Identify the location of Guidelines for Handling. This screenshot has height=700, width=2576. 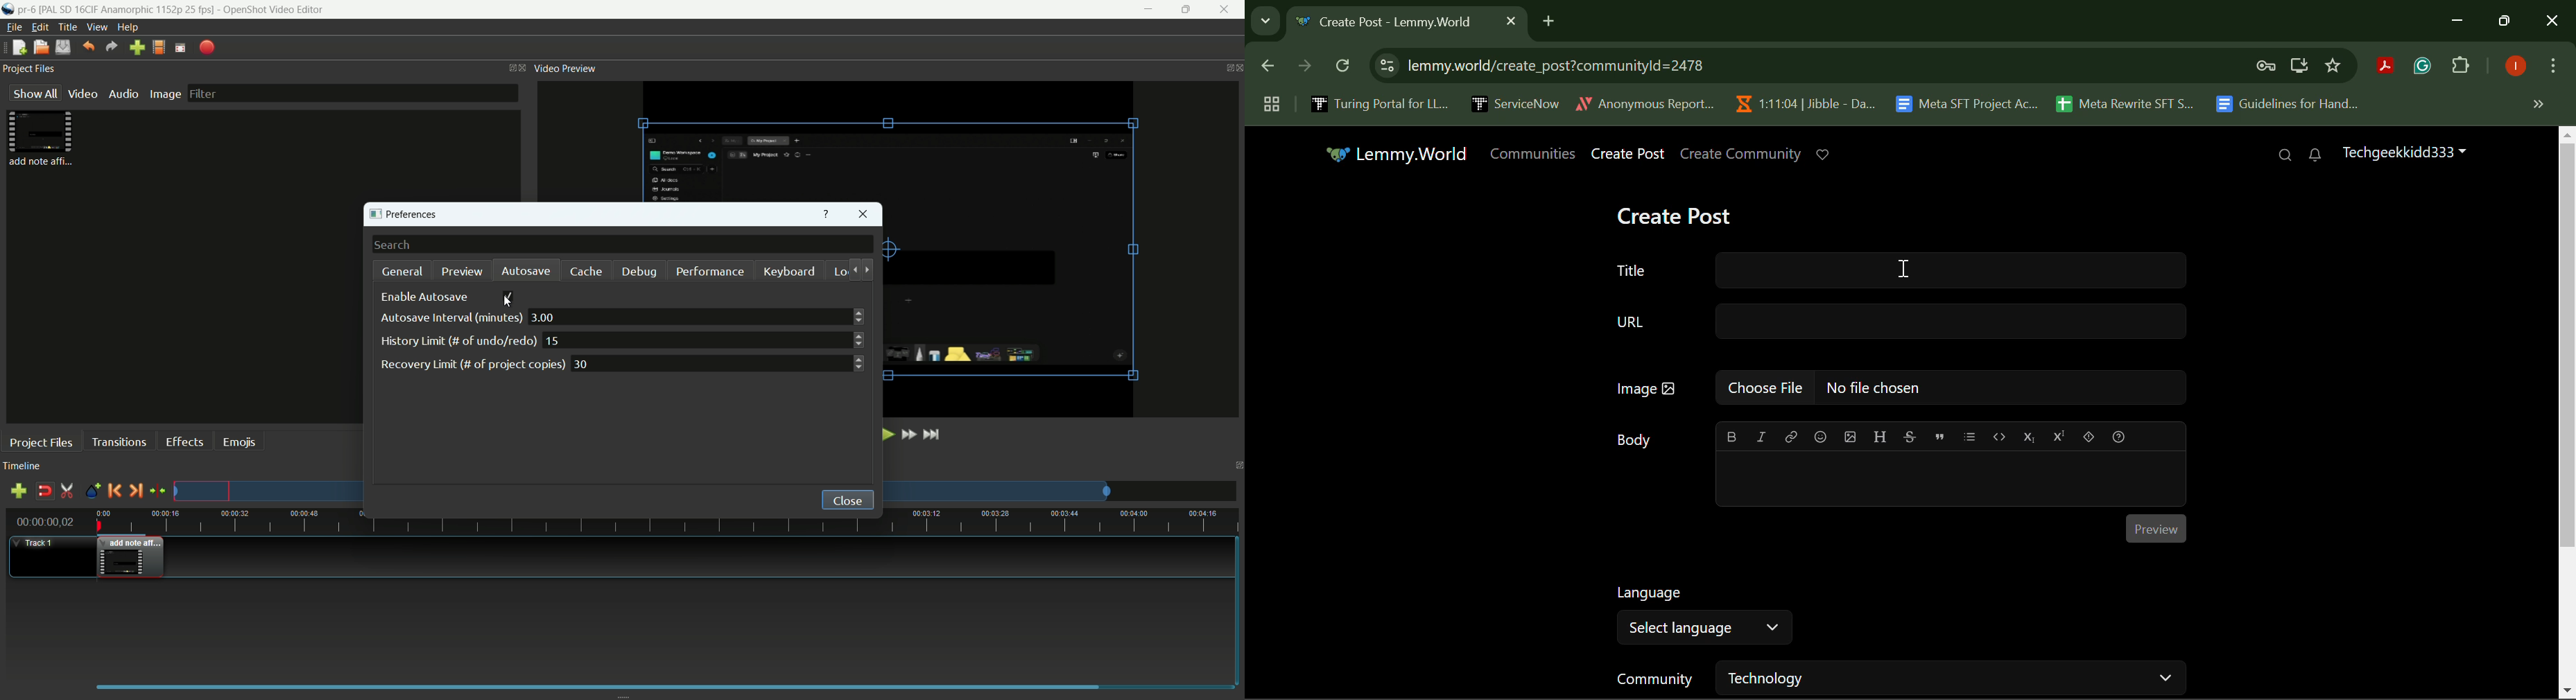
(2289, 104).